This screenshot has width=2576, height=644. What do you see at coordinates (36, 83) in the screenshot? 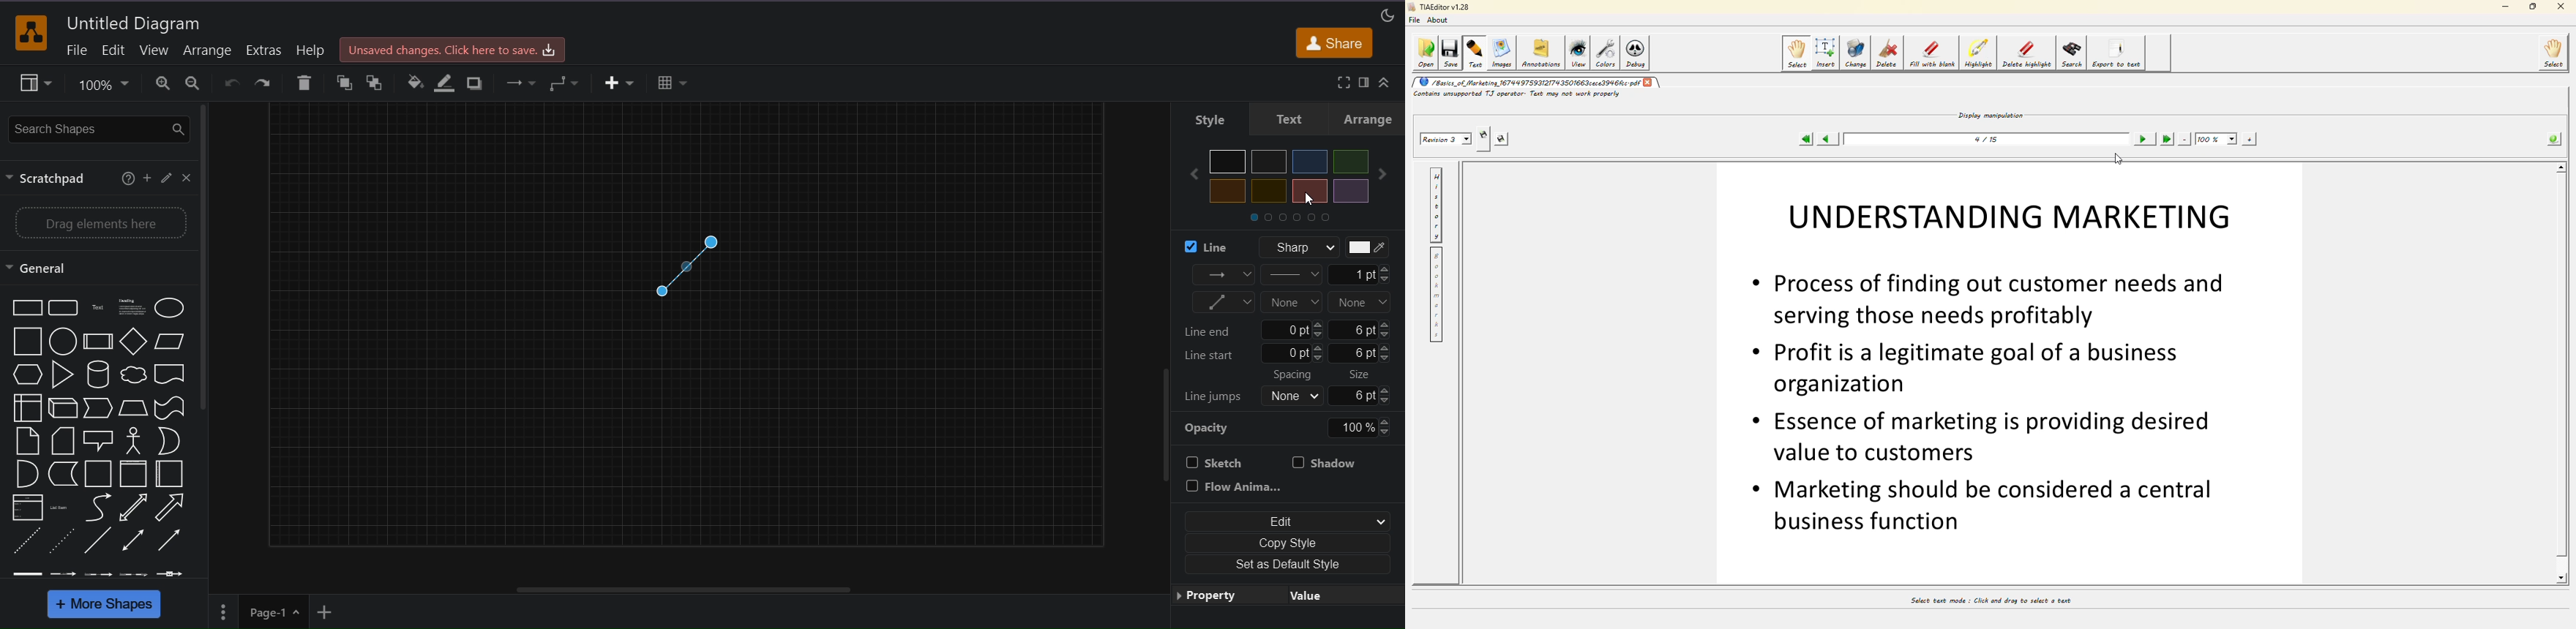
I see `view` at bounding box center [36, 83].